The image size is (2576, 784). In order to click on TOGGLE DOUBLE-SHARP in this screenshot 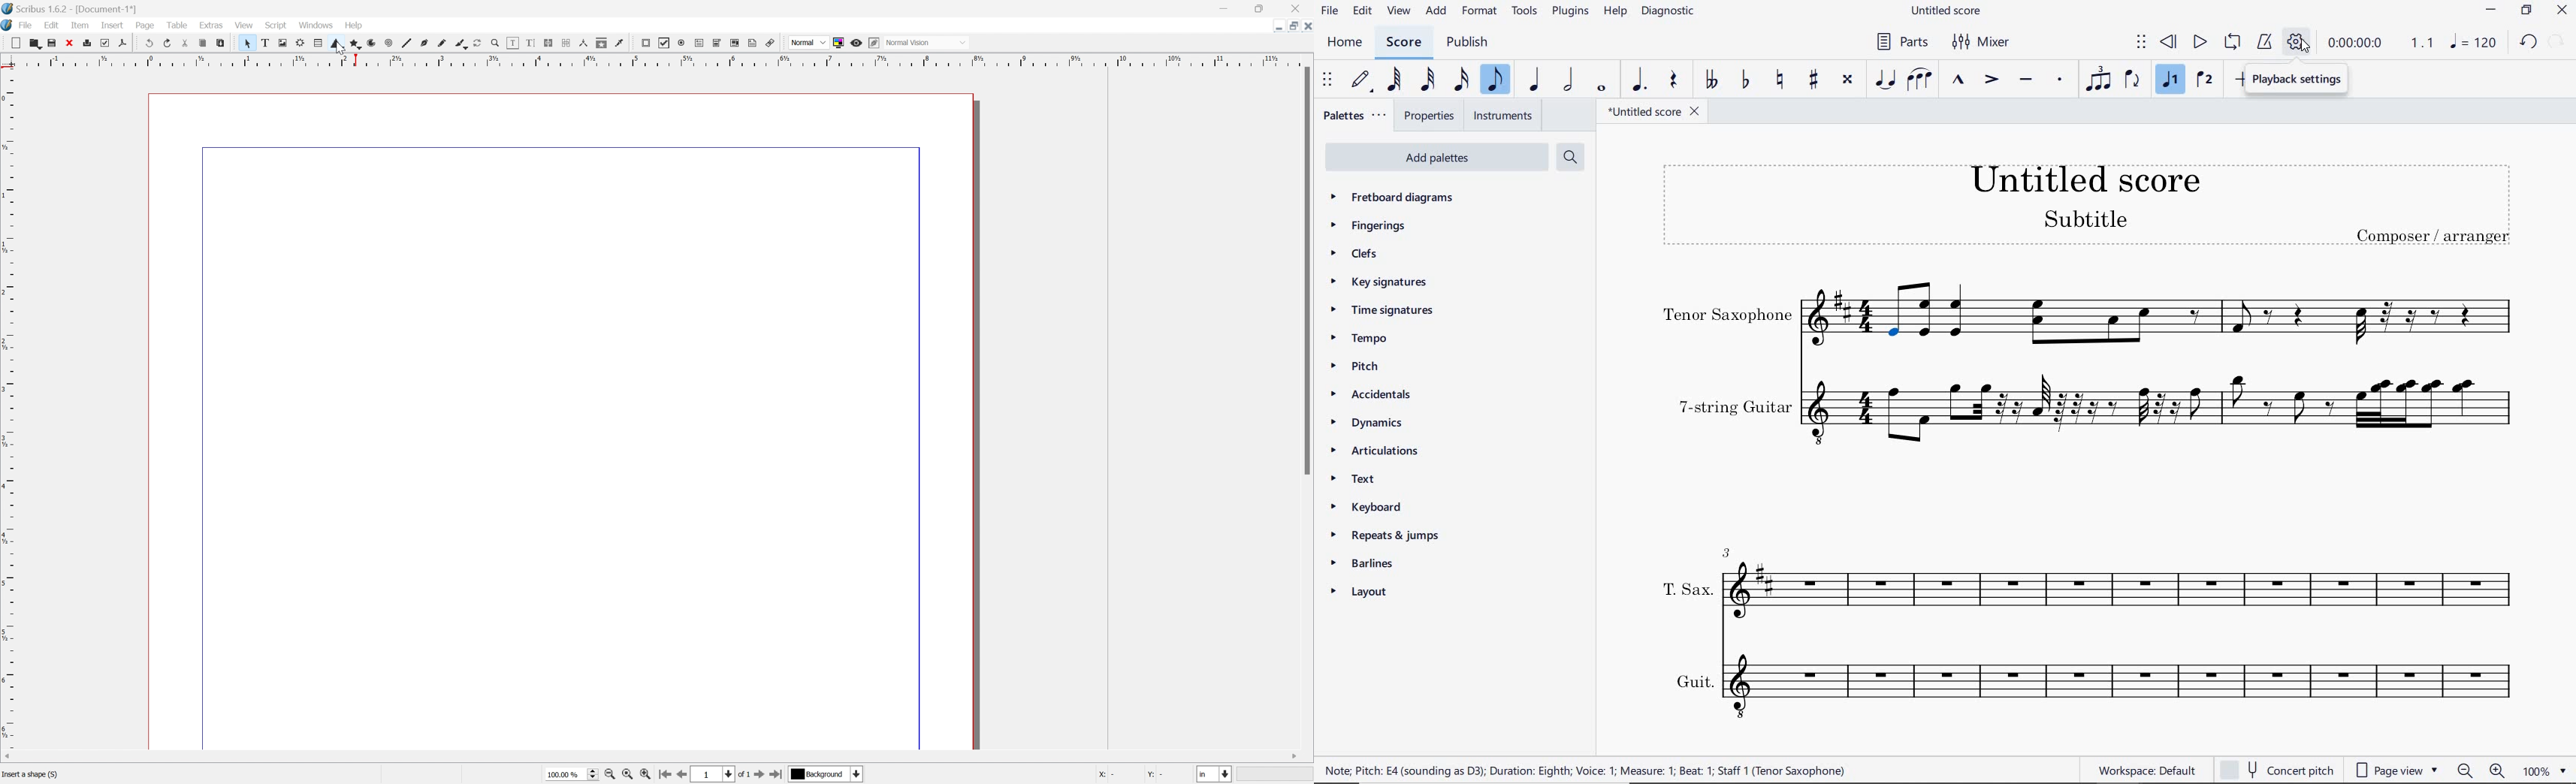, I will do `click(1847, 80)`.